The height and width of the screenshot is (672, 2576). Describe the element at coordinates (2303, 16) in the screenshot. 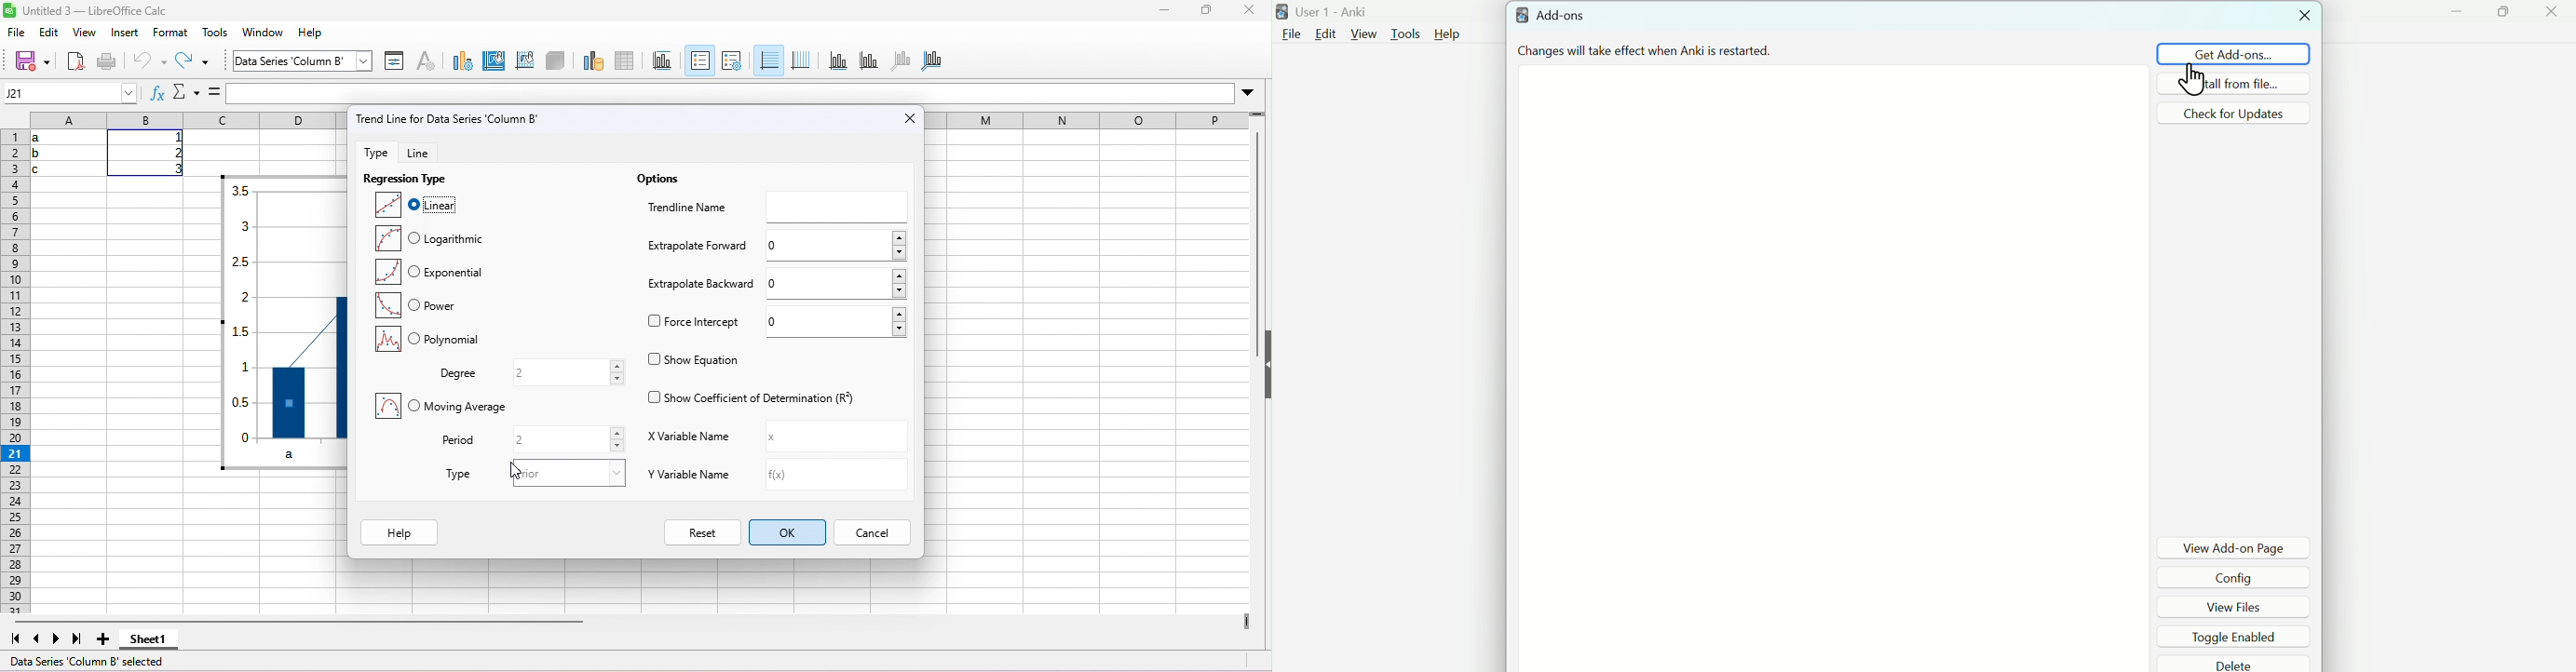

I see `close ` at that location.